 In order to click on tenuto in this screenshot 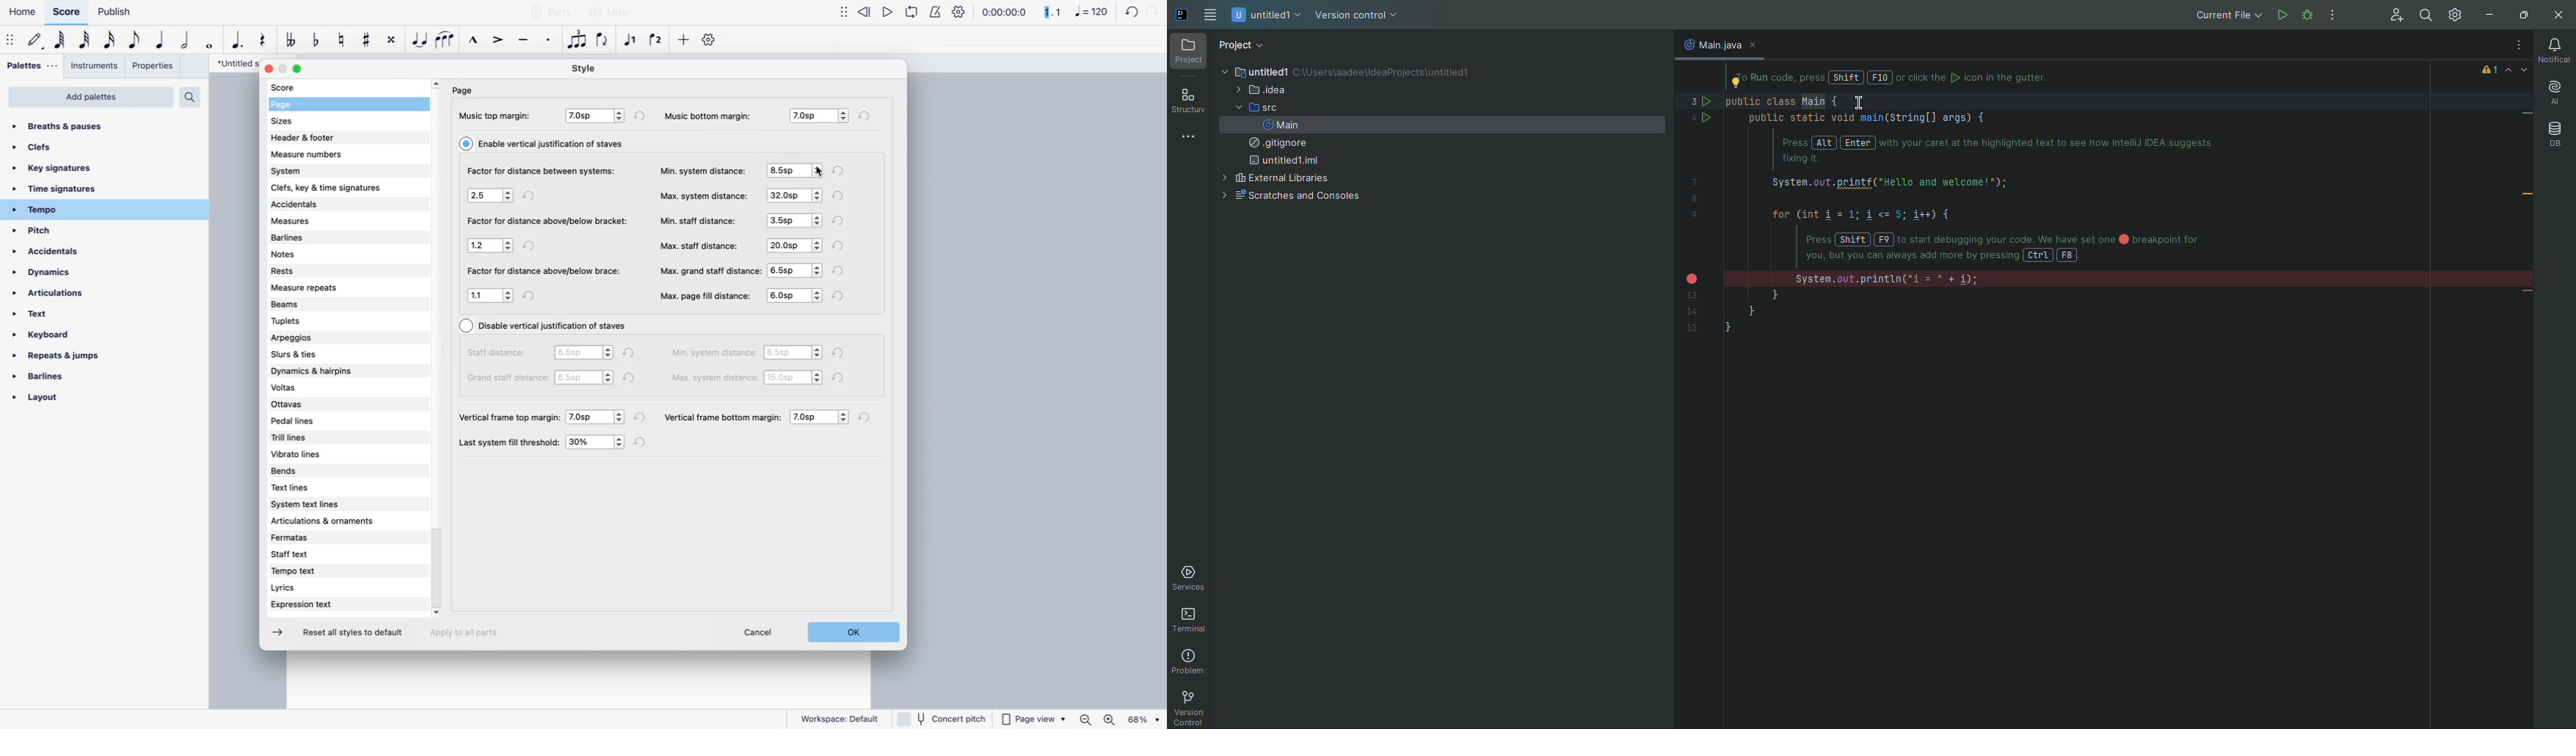, I will do `click(526, 40)`.